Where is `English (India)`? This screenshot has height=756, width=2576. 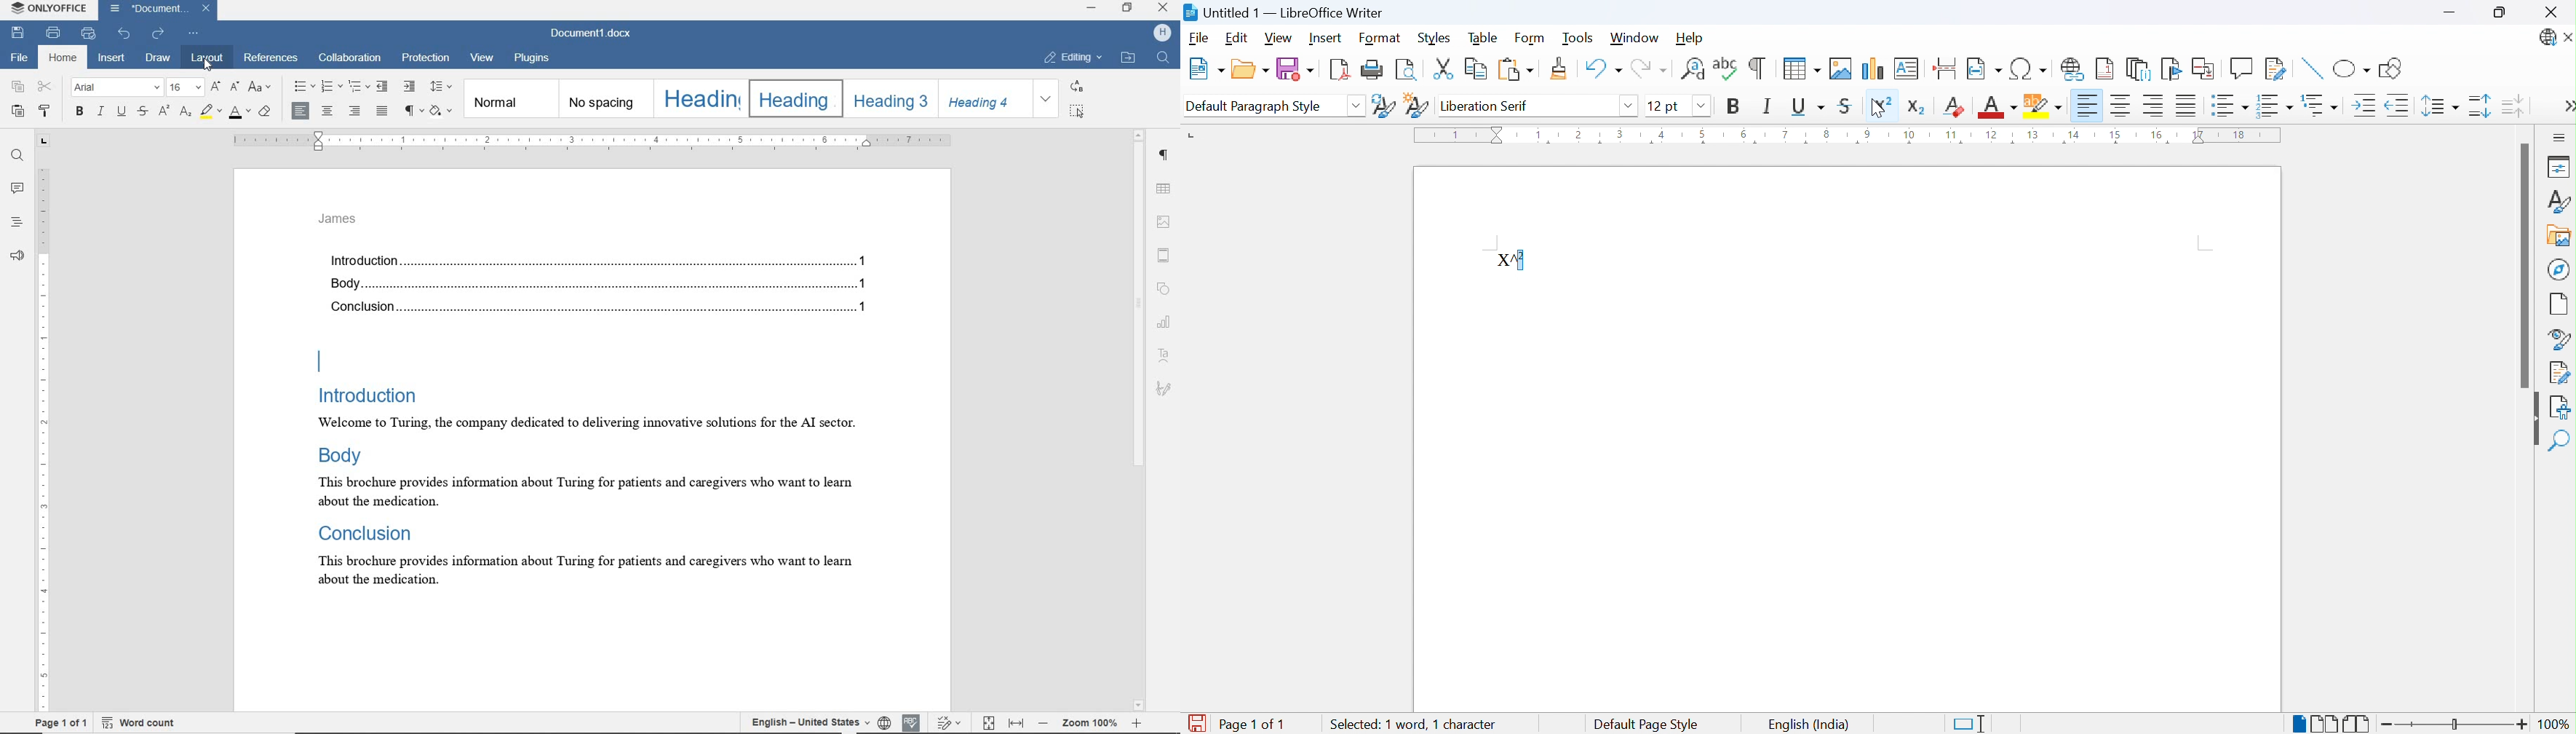 English (India) is located at coordinates (1810, 724).